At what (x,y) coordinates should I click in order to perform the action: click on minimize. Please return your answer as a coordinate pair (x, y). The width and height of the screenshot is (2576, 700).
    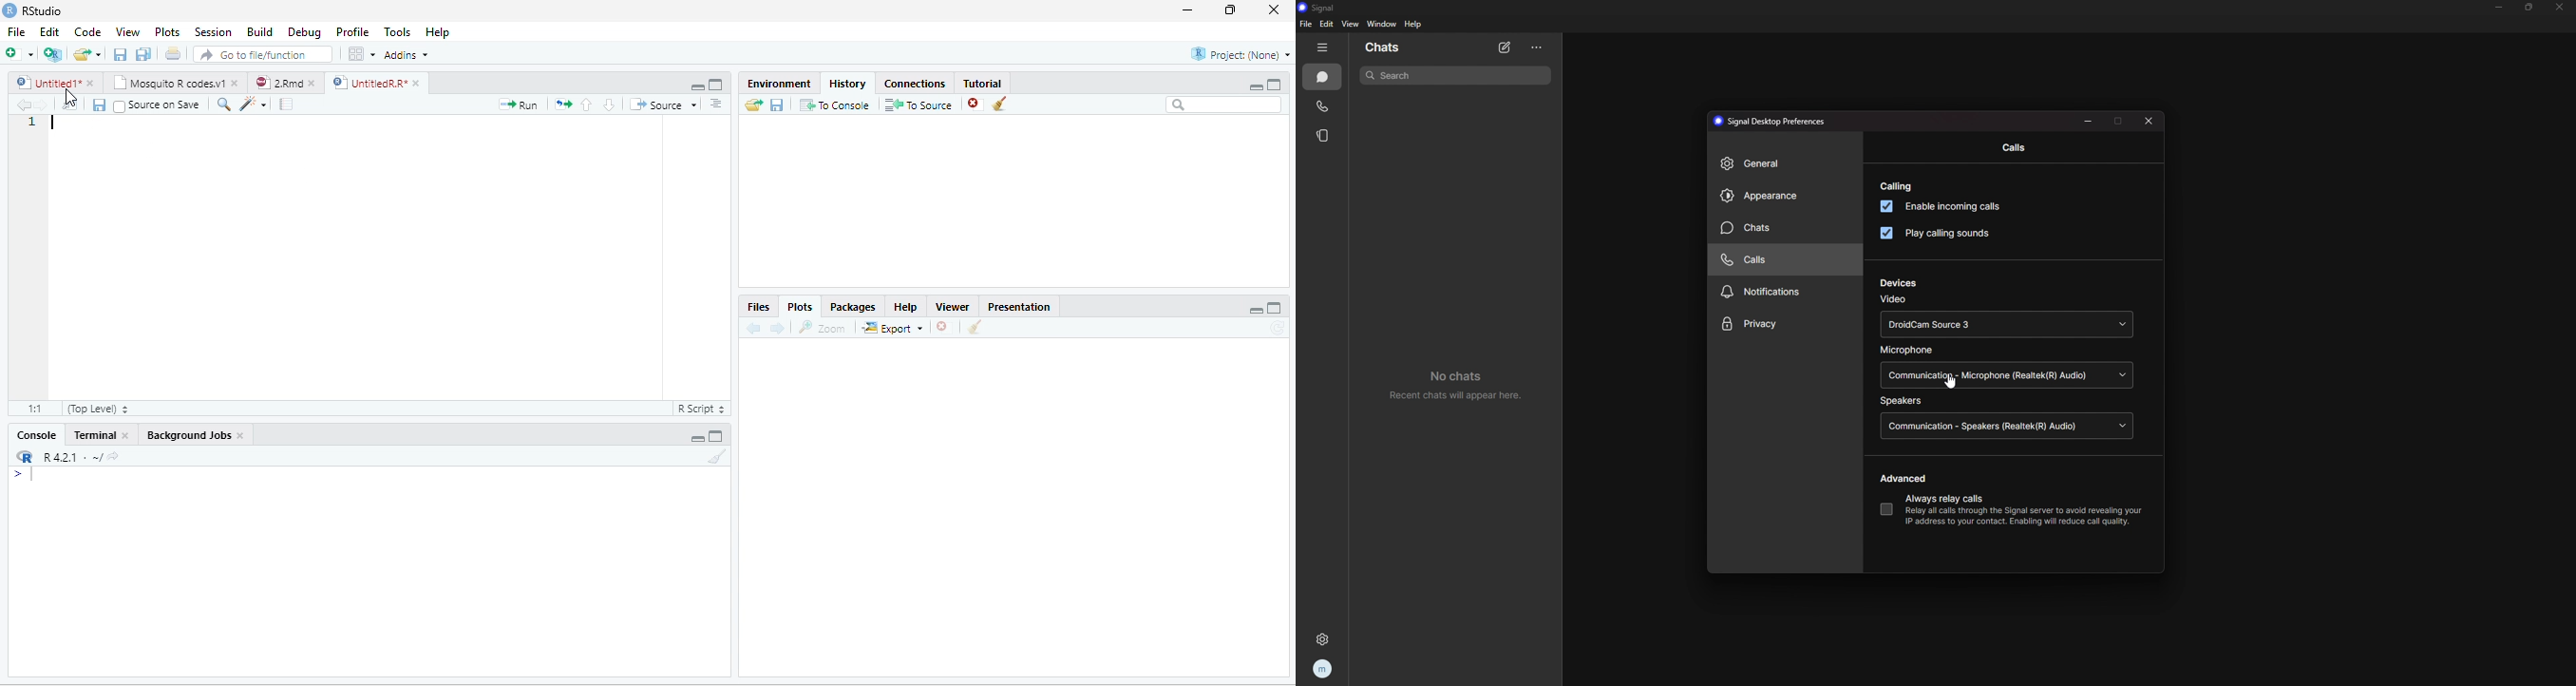
    Looking at the image, I should click on (1188, 10).